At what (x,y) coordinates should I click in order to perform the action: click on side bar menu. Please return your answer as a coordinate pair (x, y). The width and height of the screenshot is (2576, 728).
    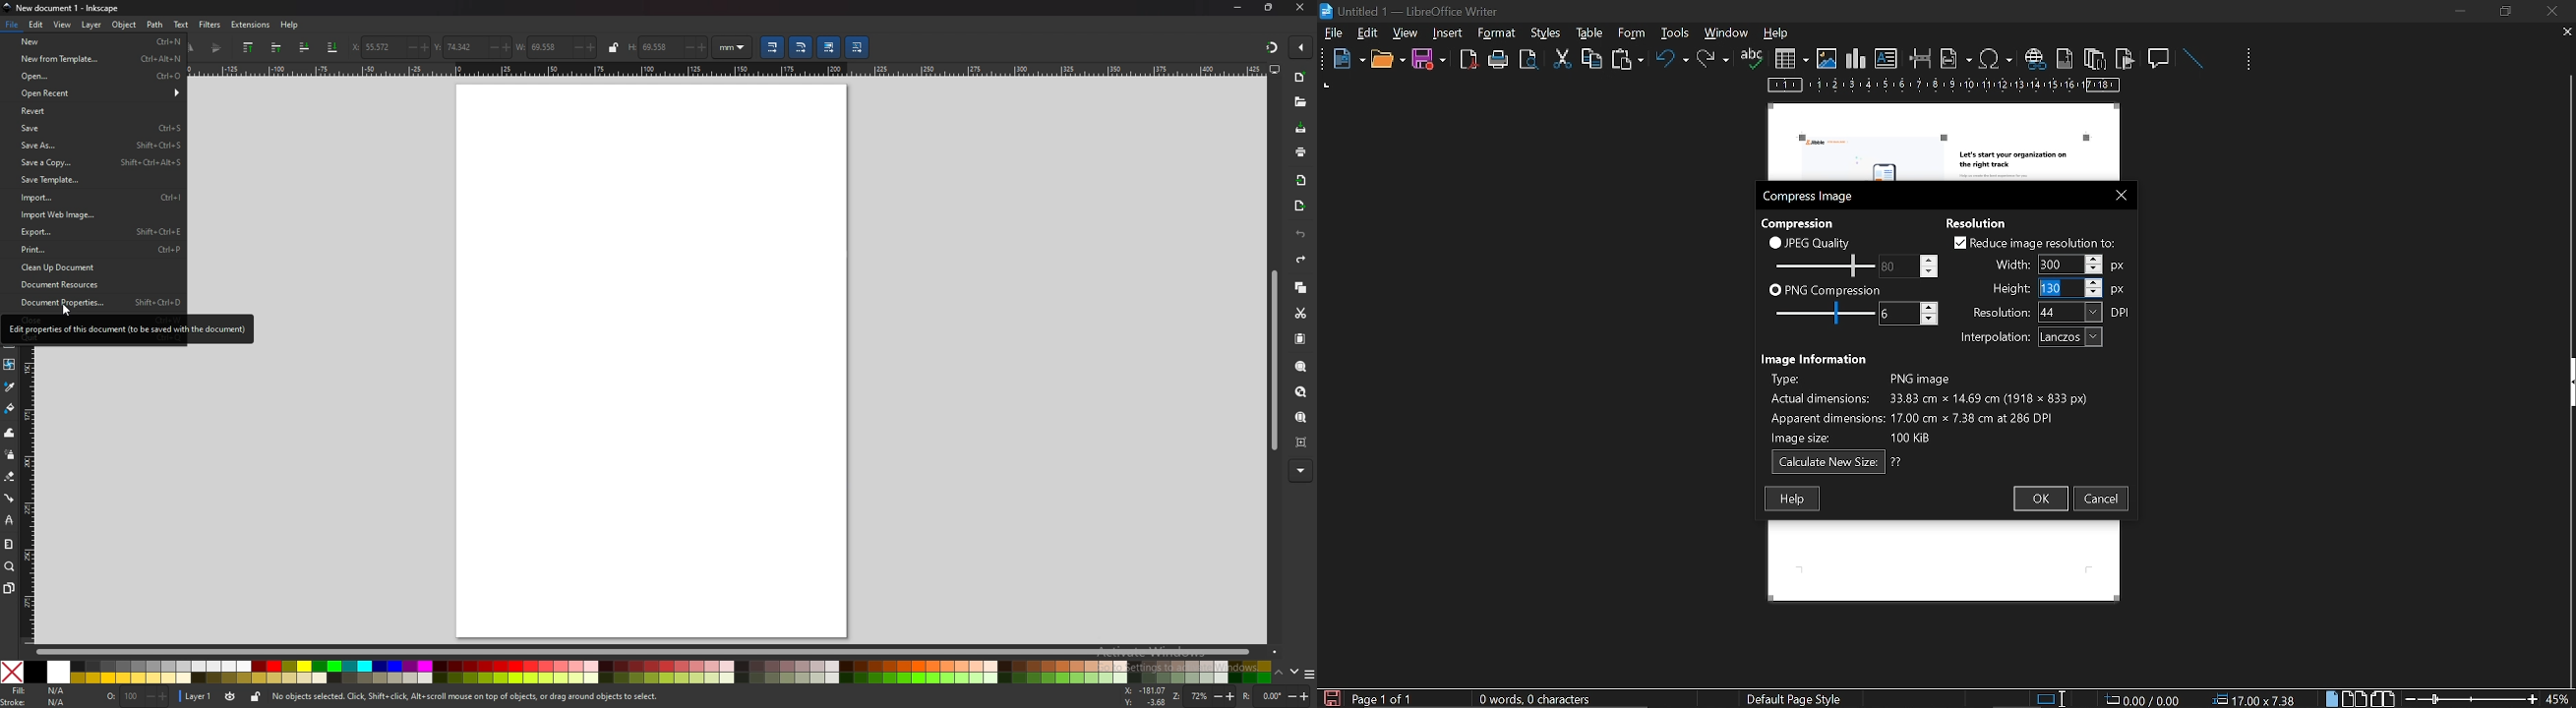
    Looking at the image, I should click on (2568, 383).